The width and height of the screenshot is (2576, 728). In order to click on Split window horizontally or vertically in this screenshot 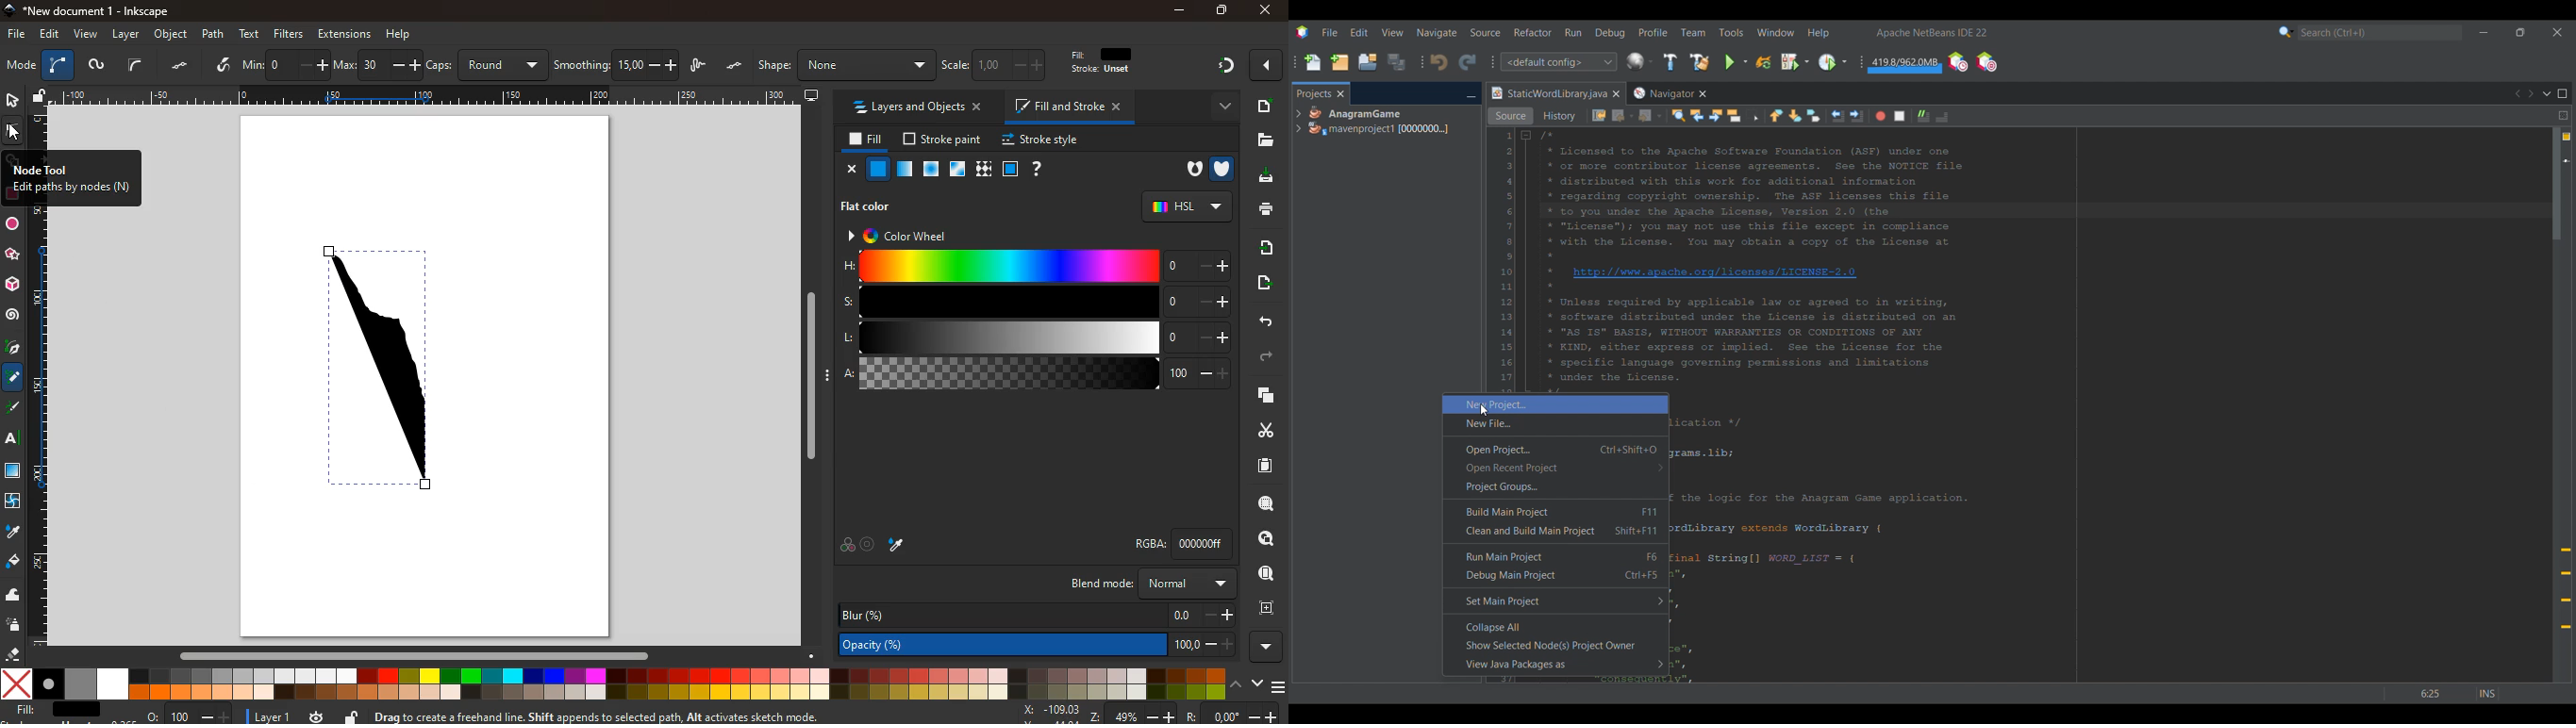, I will do `click(2563, 115)`.